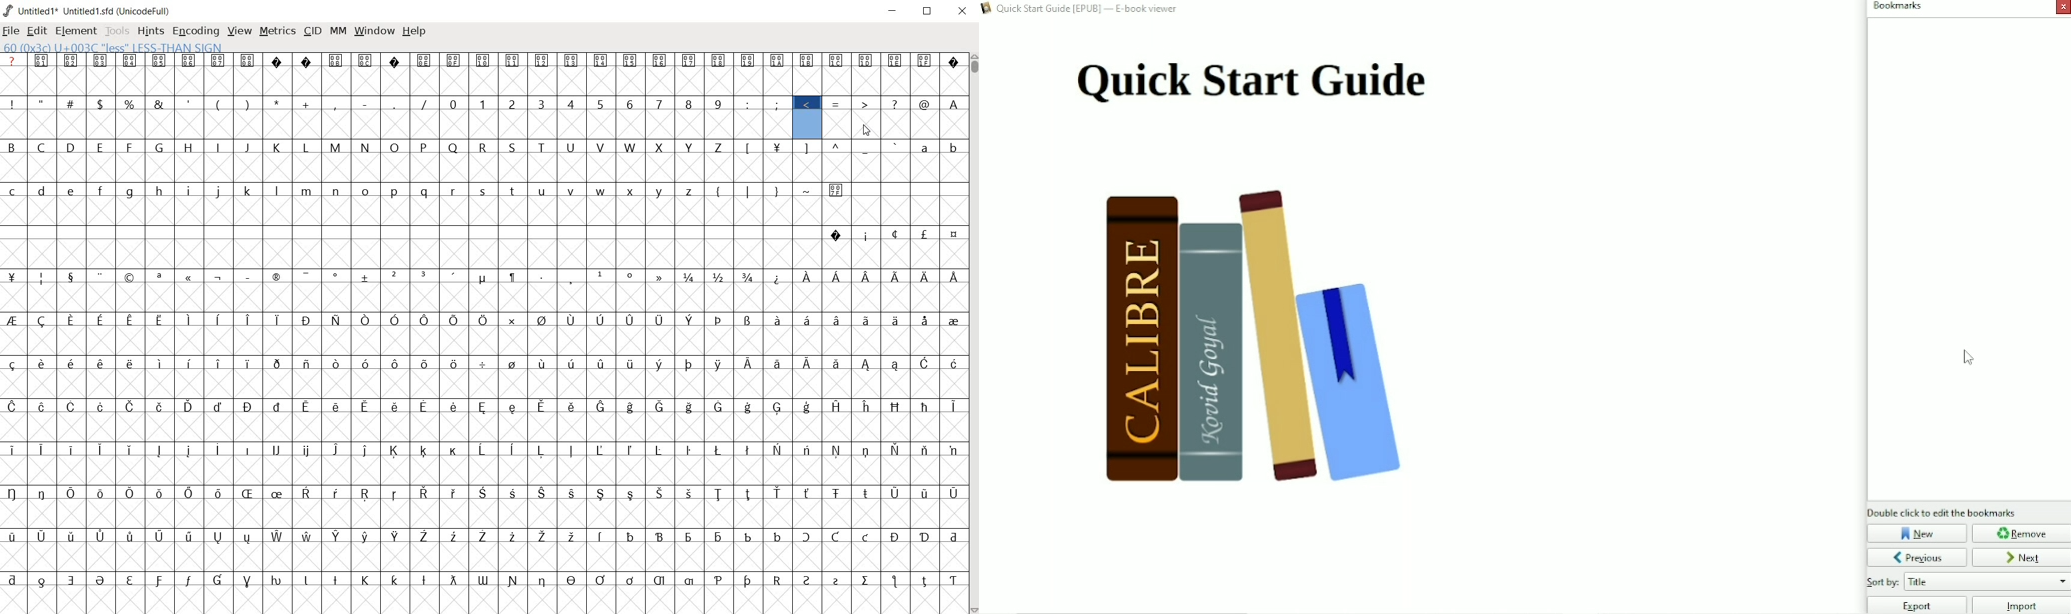 The width and height of the screenshot is (2072, 616). What do you see at coordinates (973, 333) in the screenshot?
I see `scrollbar` at bounding box center [973, 333].